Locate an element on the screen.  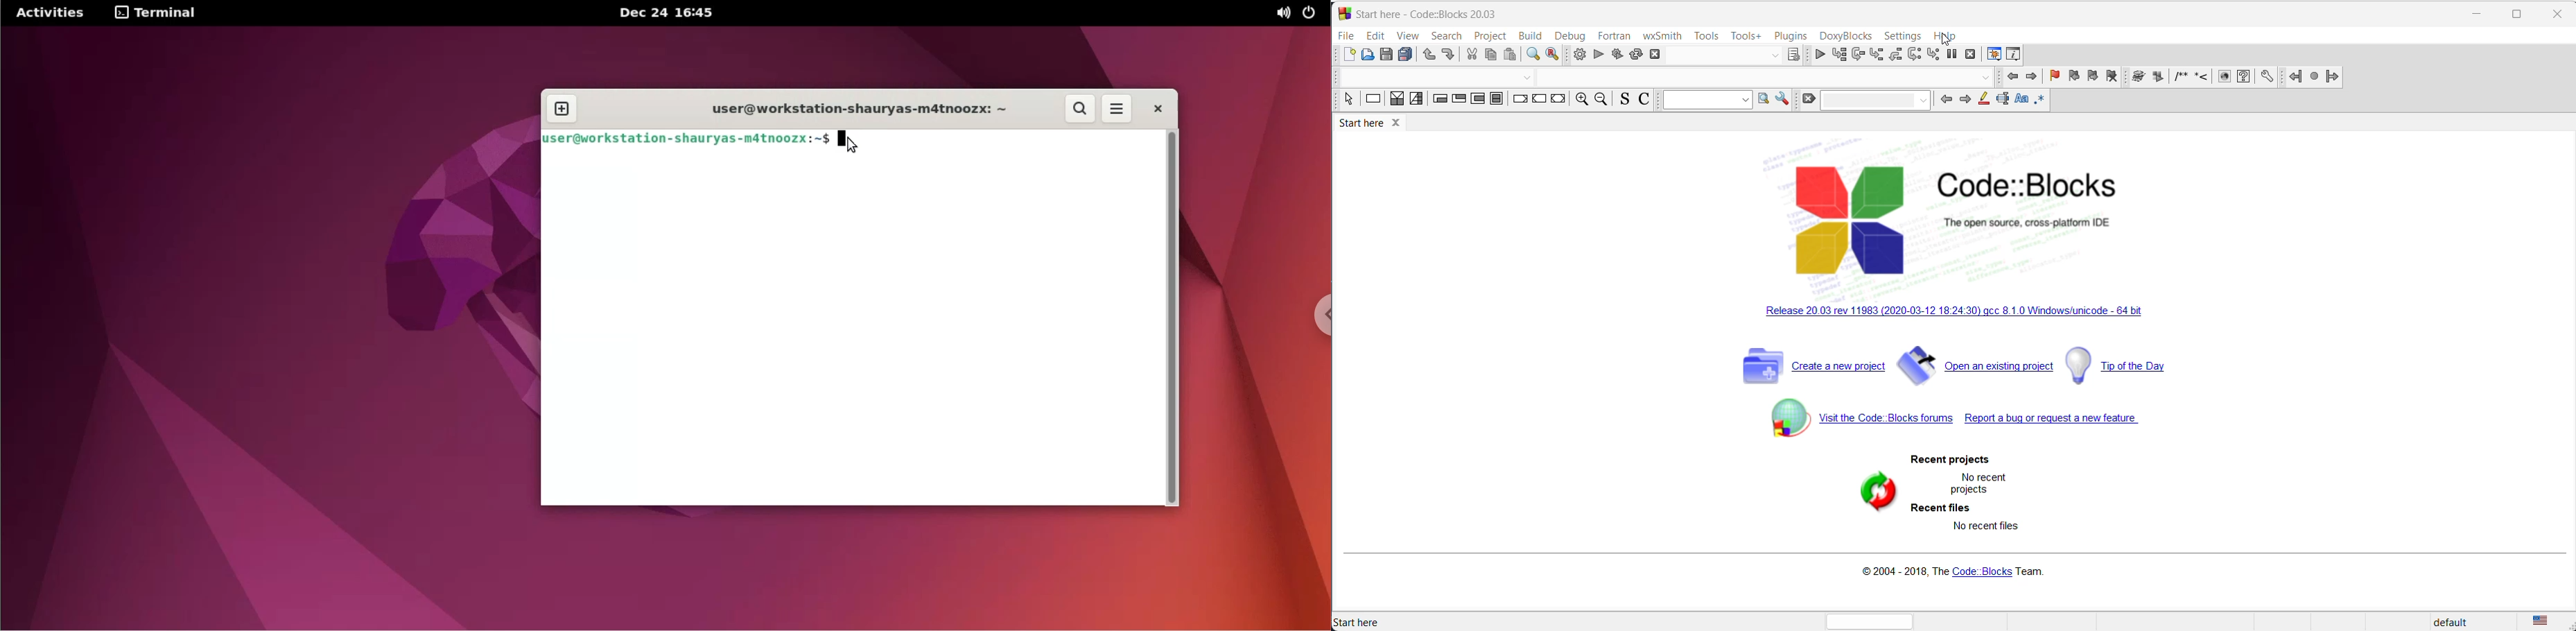
HTML help is located at coordinates (2245, 78).